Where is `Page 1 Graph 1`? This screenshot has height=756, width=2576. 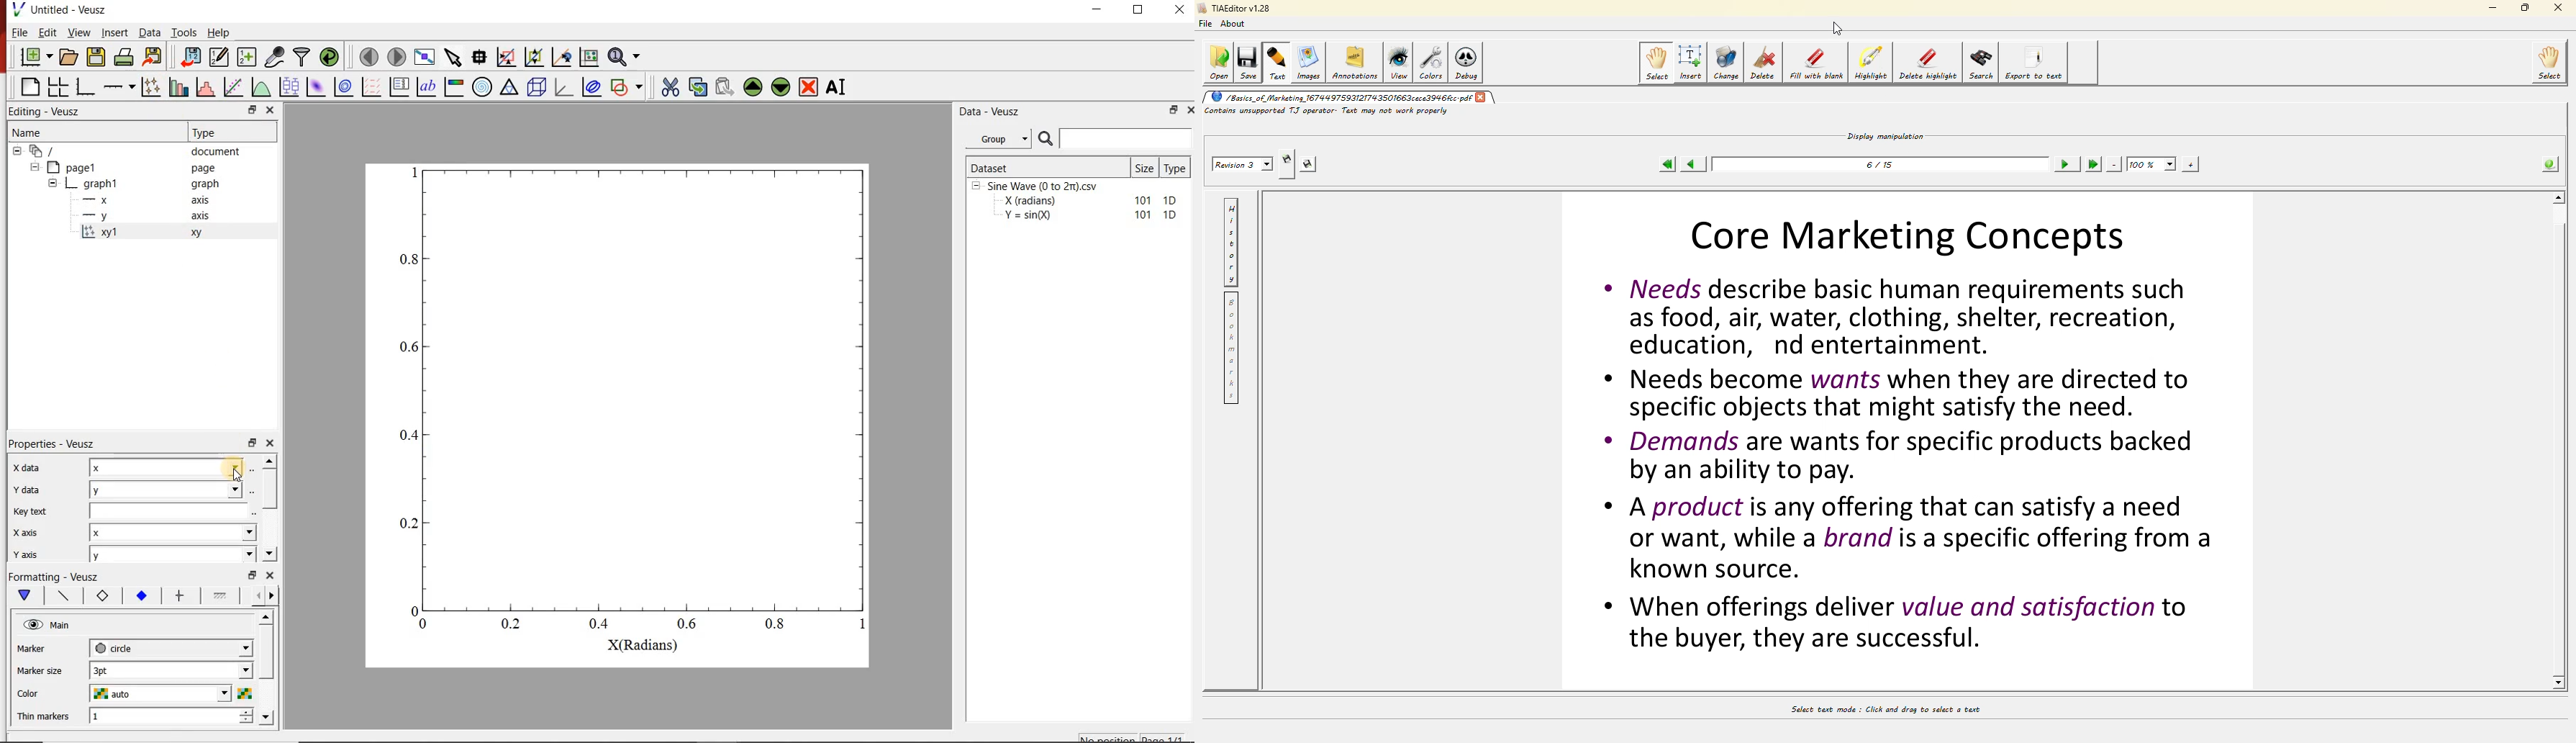
Page 1 Graph 1 is located at coordinates (71, 192).